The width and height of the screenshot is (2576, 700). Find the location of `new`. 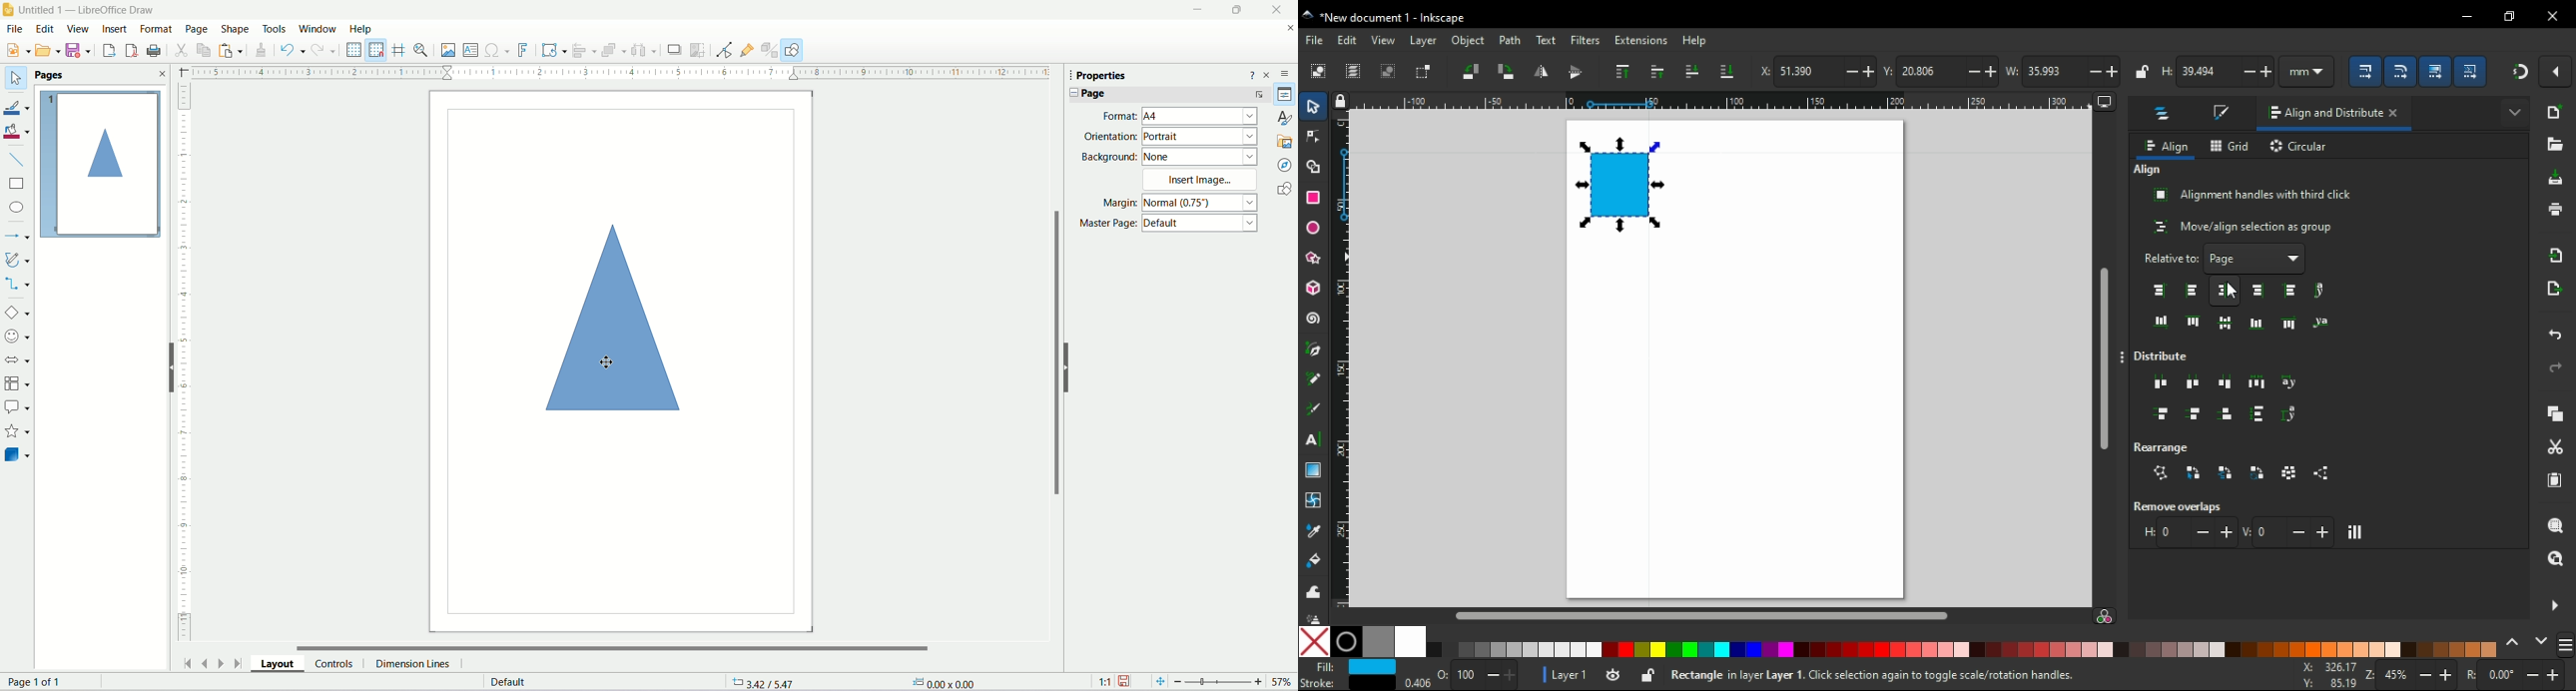

new is located at coordinates (2556, 112).